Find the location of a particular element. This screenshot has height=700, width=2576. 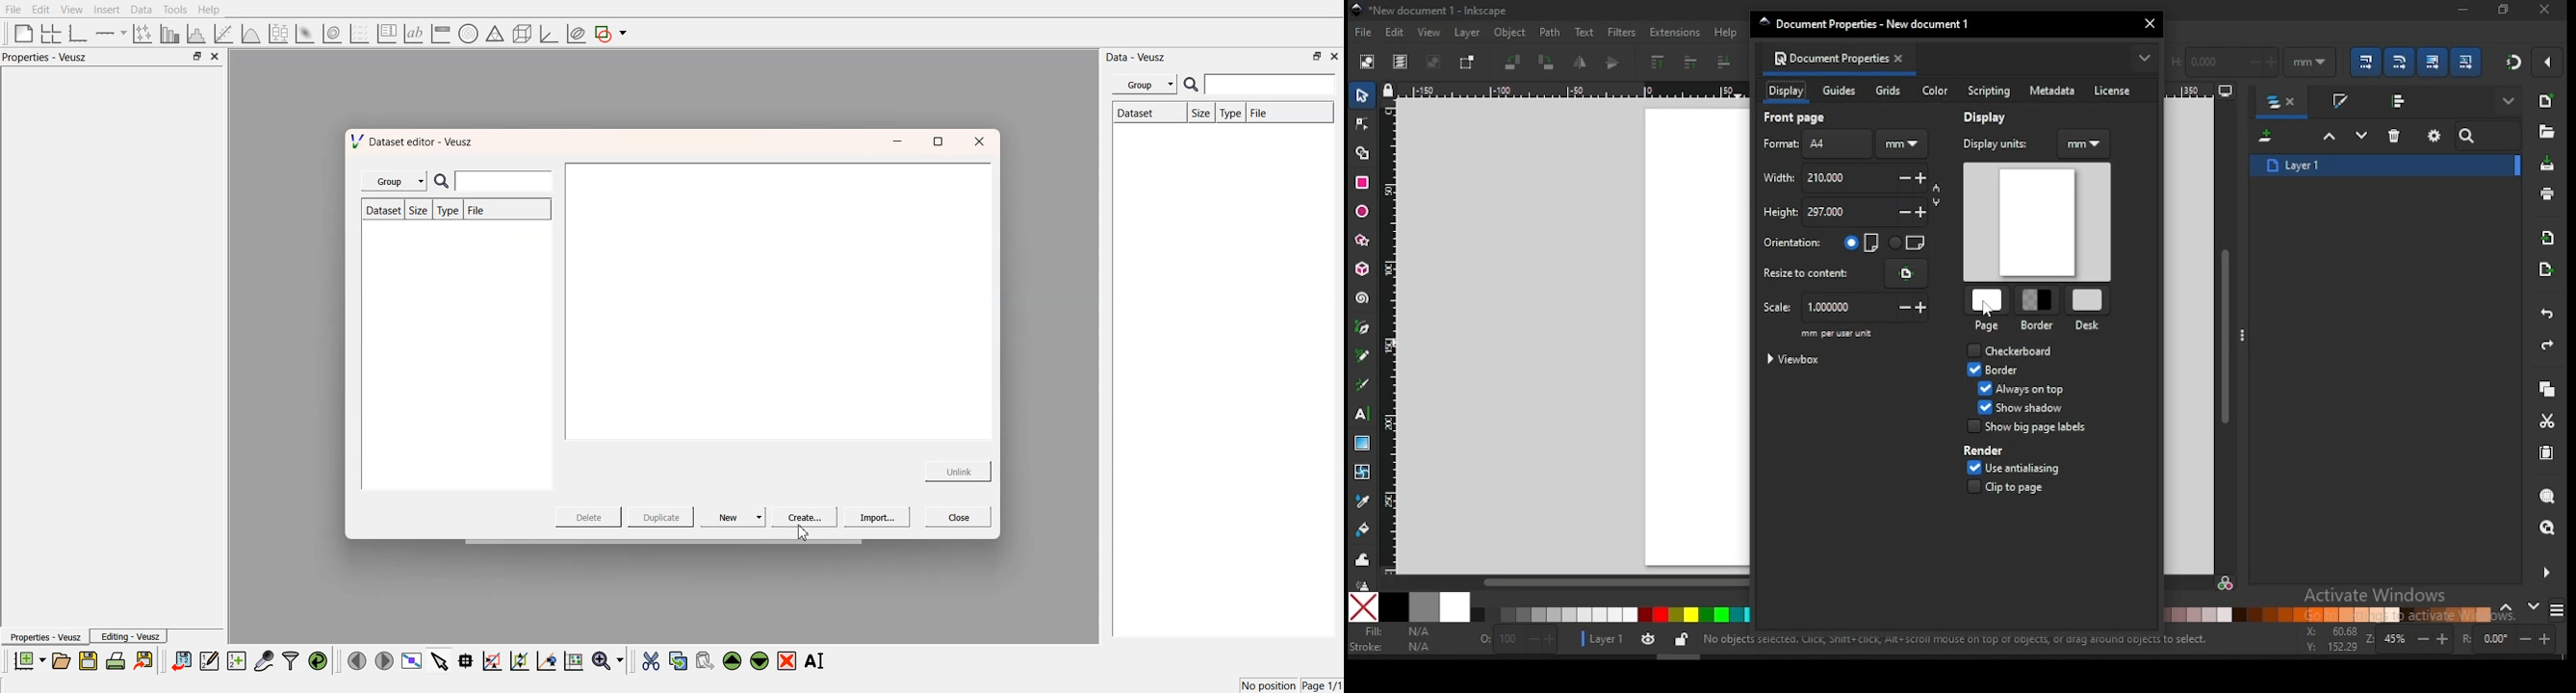

grids is located at coordinates (1888, 90).